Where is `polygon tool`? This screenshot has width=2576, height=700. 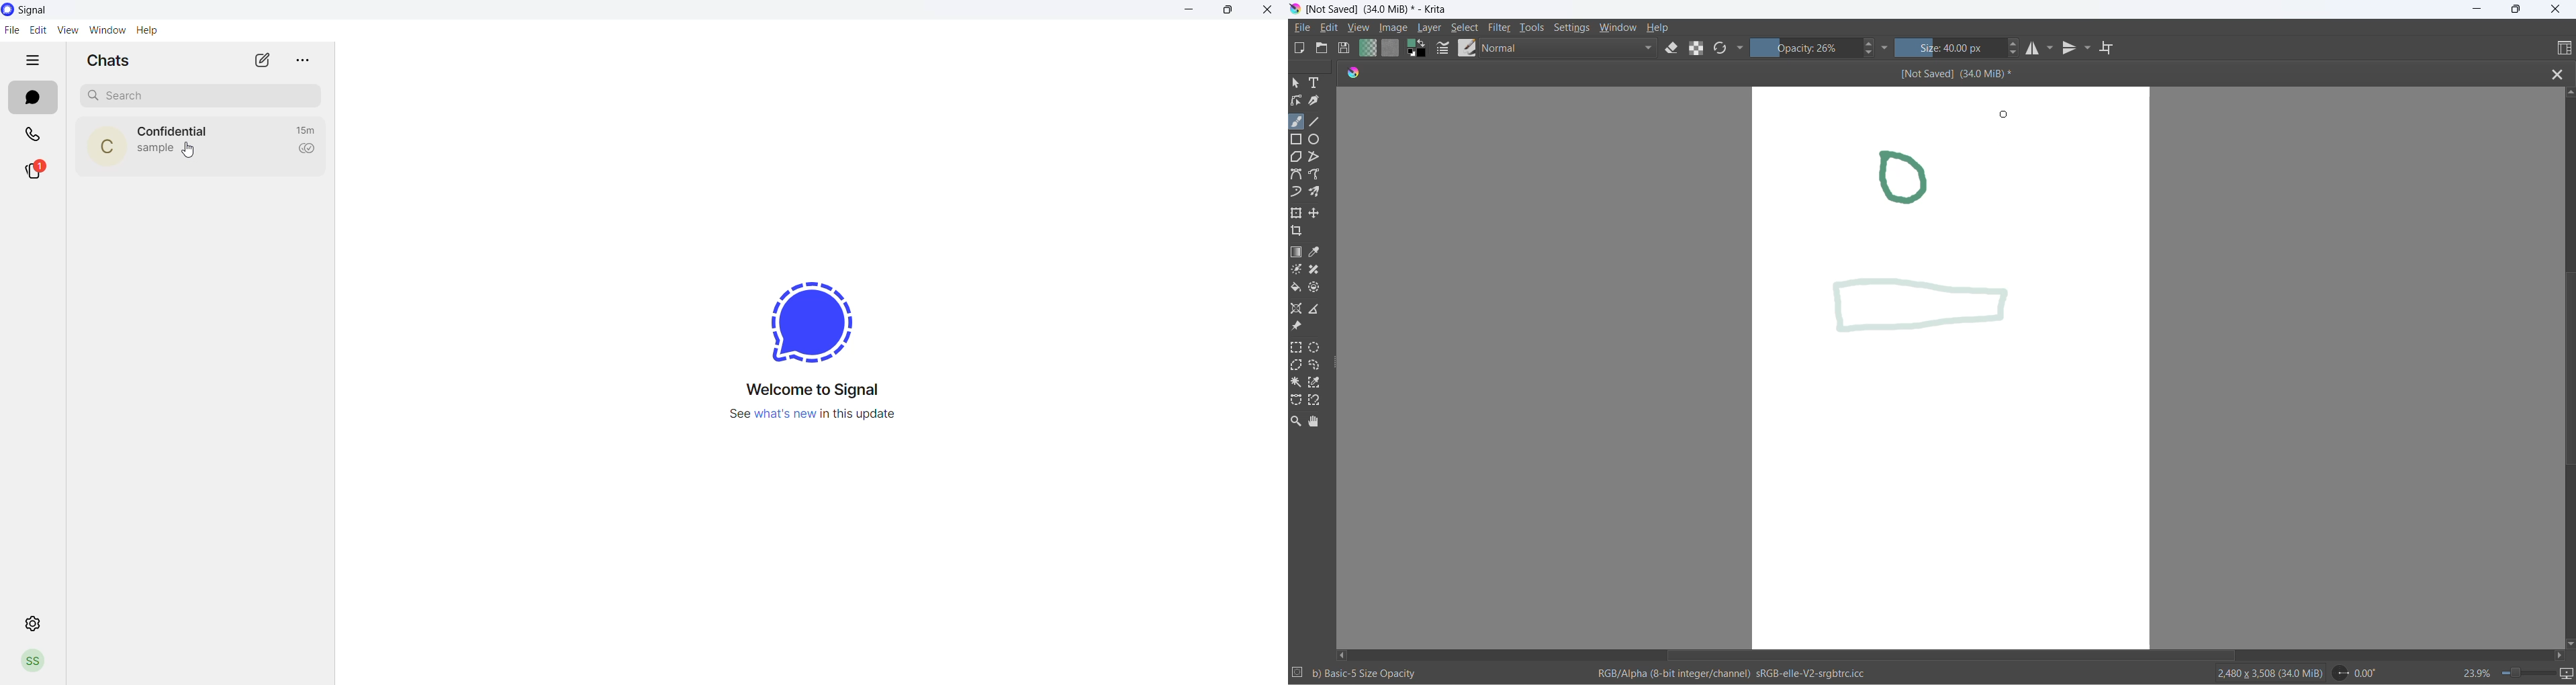 polygon tool is located at coordinates (1297, 158).